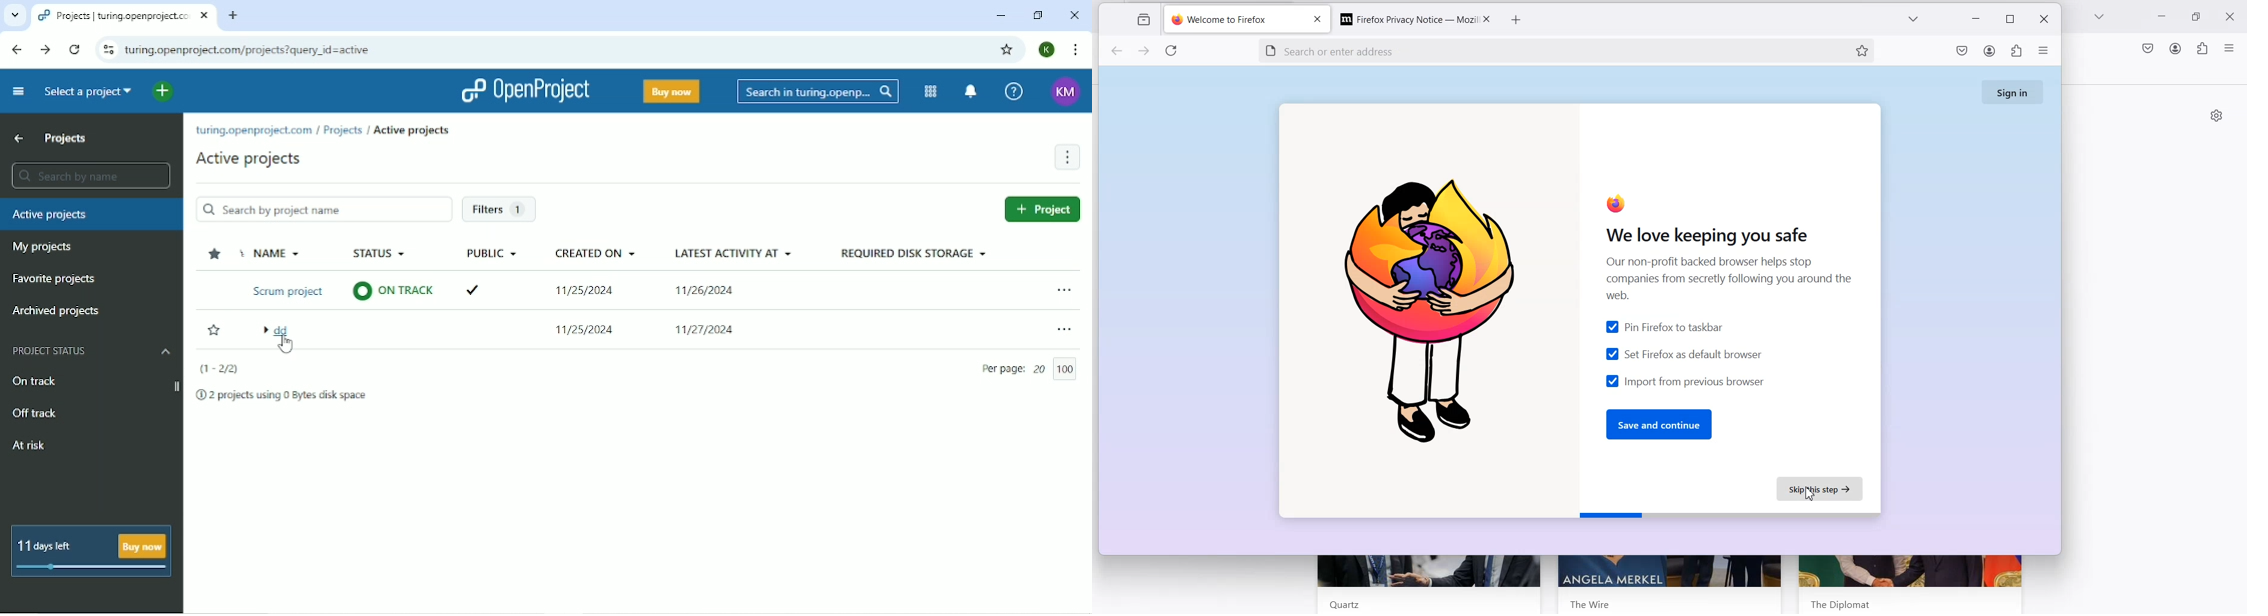 The image size is (2268, 616). Describe the element at coordinates (21, 91) in the screenshot. I see `Collapse project menu` at that location.